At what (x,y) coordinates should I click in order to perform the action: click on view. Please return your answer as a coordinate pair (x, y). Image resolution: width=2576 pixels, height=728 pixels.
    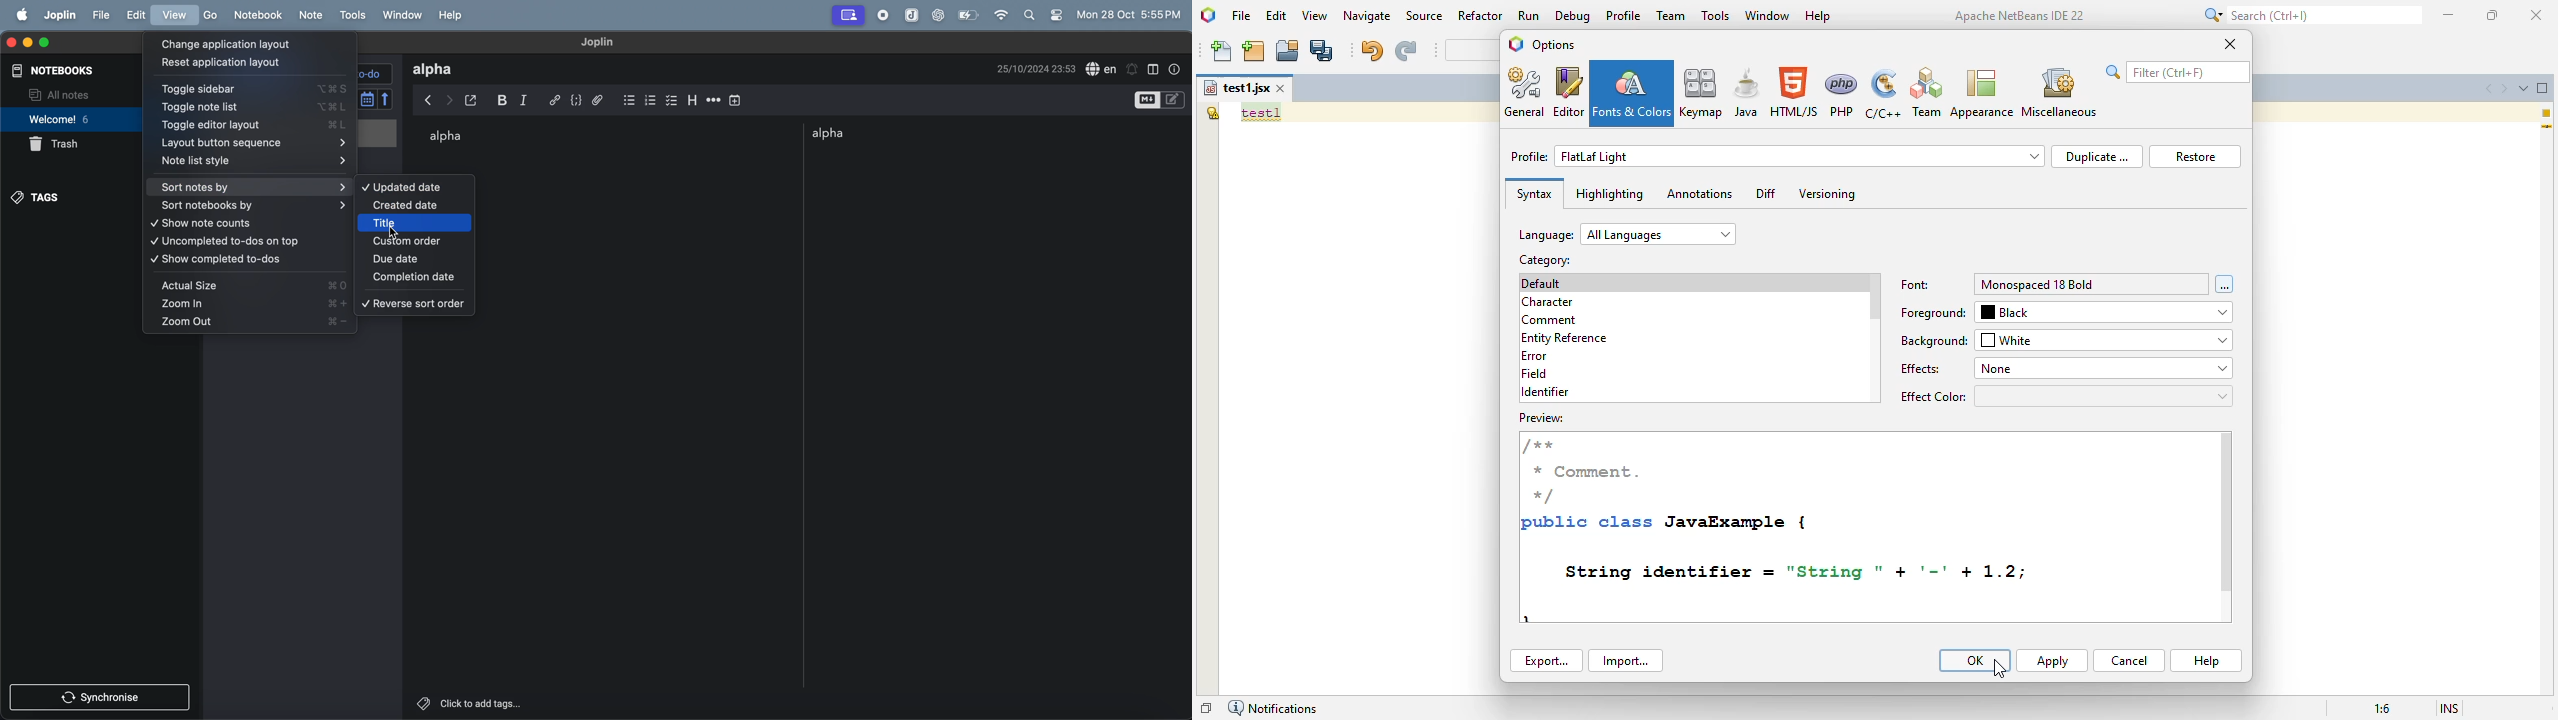
    Looking at the image, I should click on (176, 15).